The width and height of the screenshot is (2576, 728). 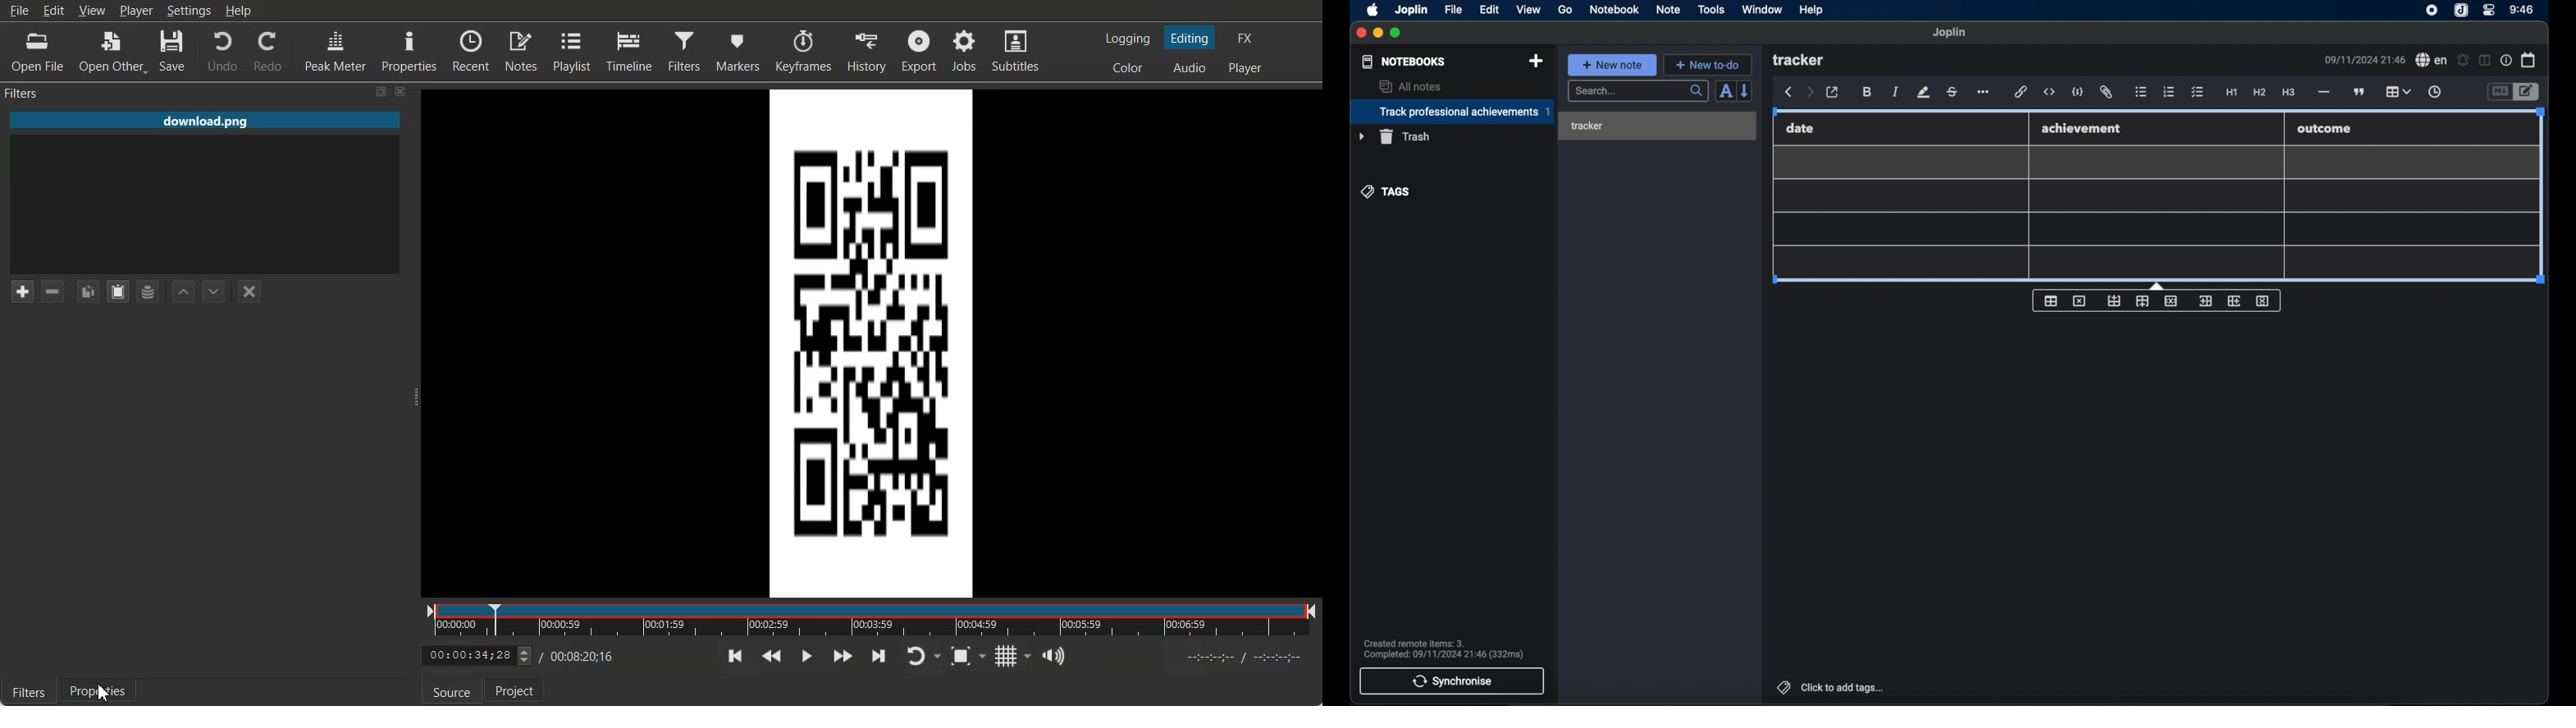 What do you see at coordinates (1712, 10) in the screenshot?
I see `tools` at bounding box center [1712, 10].